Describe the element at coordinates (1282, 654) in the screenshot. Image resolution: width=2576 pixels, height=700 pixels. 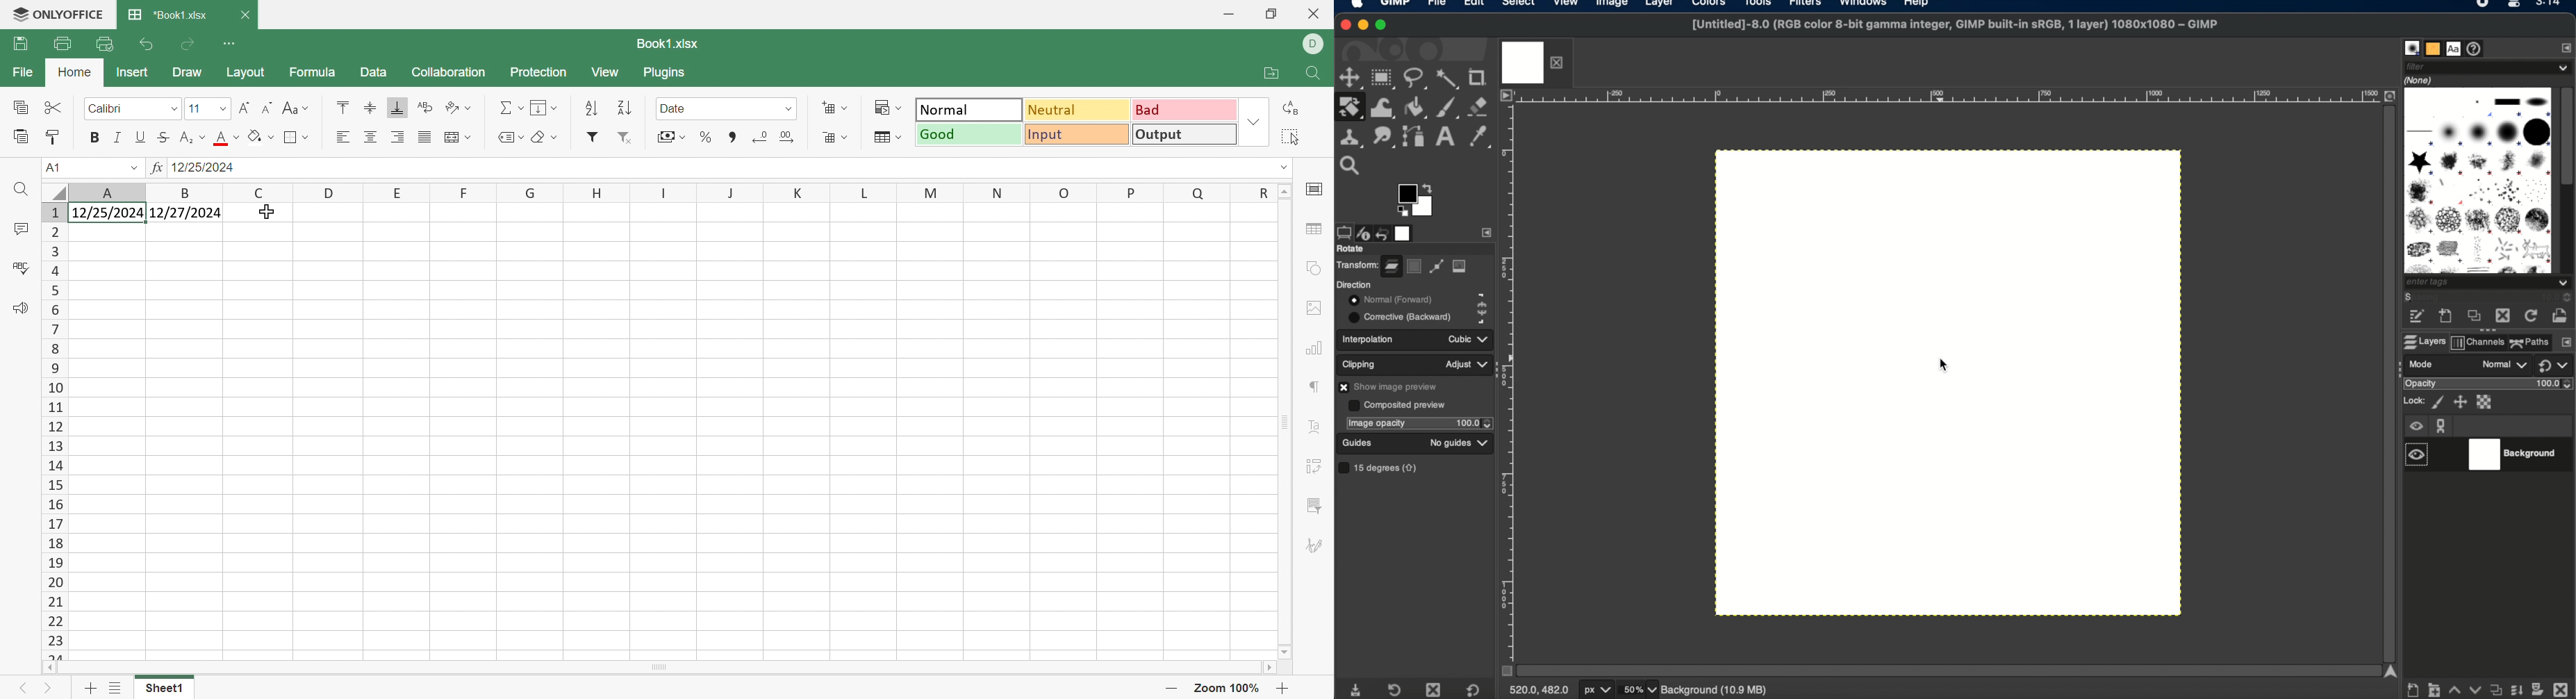
I see `Scroll Down` at that location.